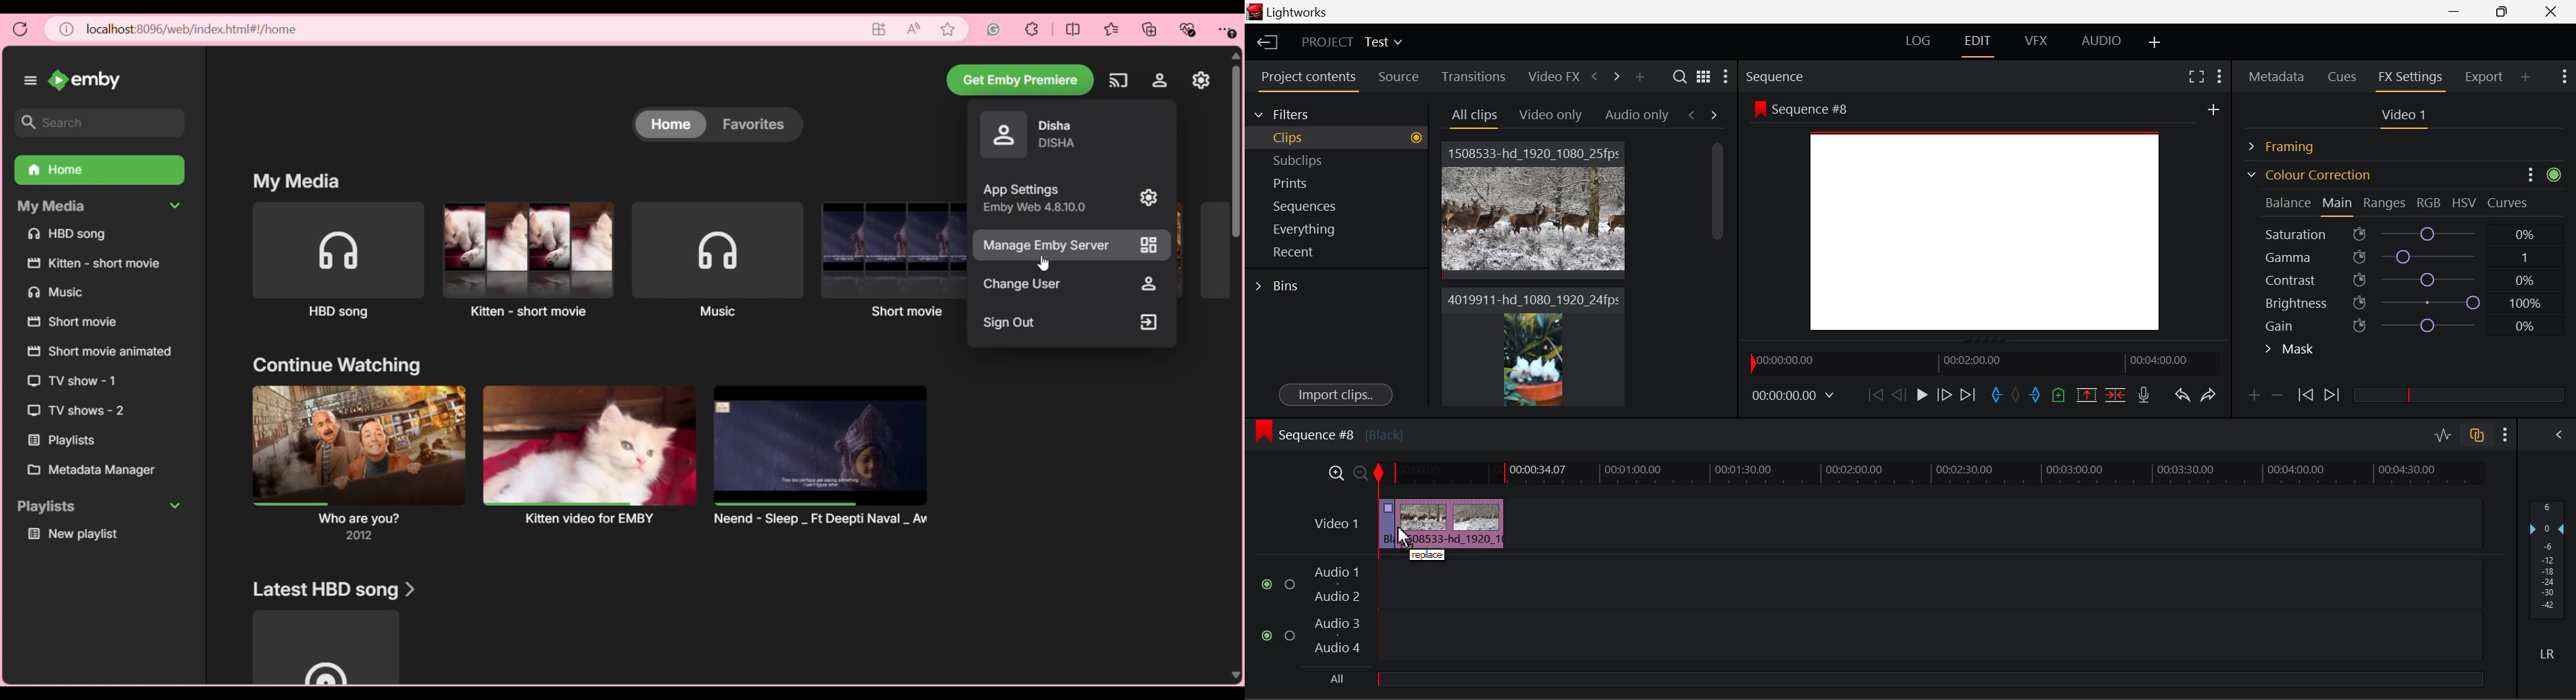 This screenshot has height=700, width=2576. I want to click on Everything, so click(1306, 229).